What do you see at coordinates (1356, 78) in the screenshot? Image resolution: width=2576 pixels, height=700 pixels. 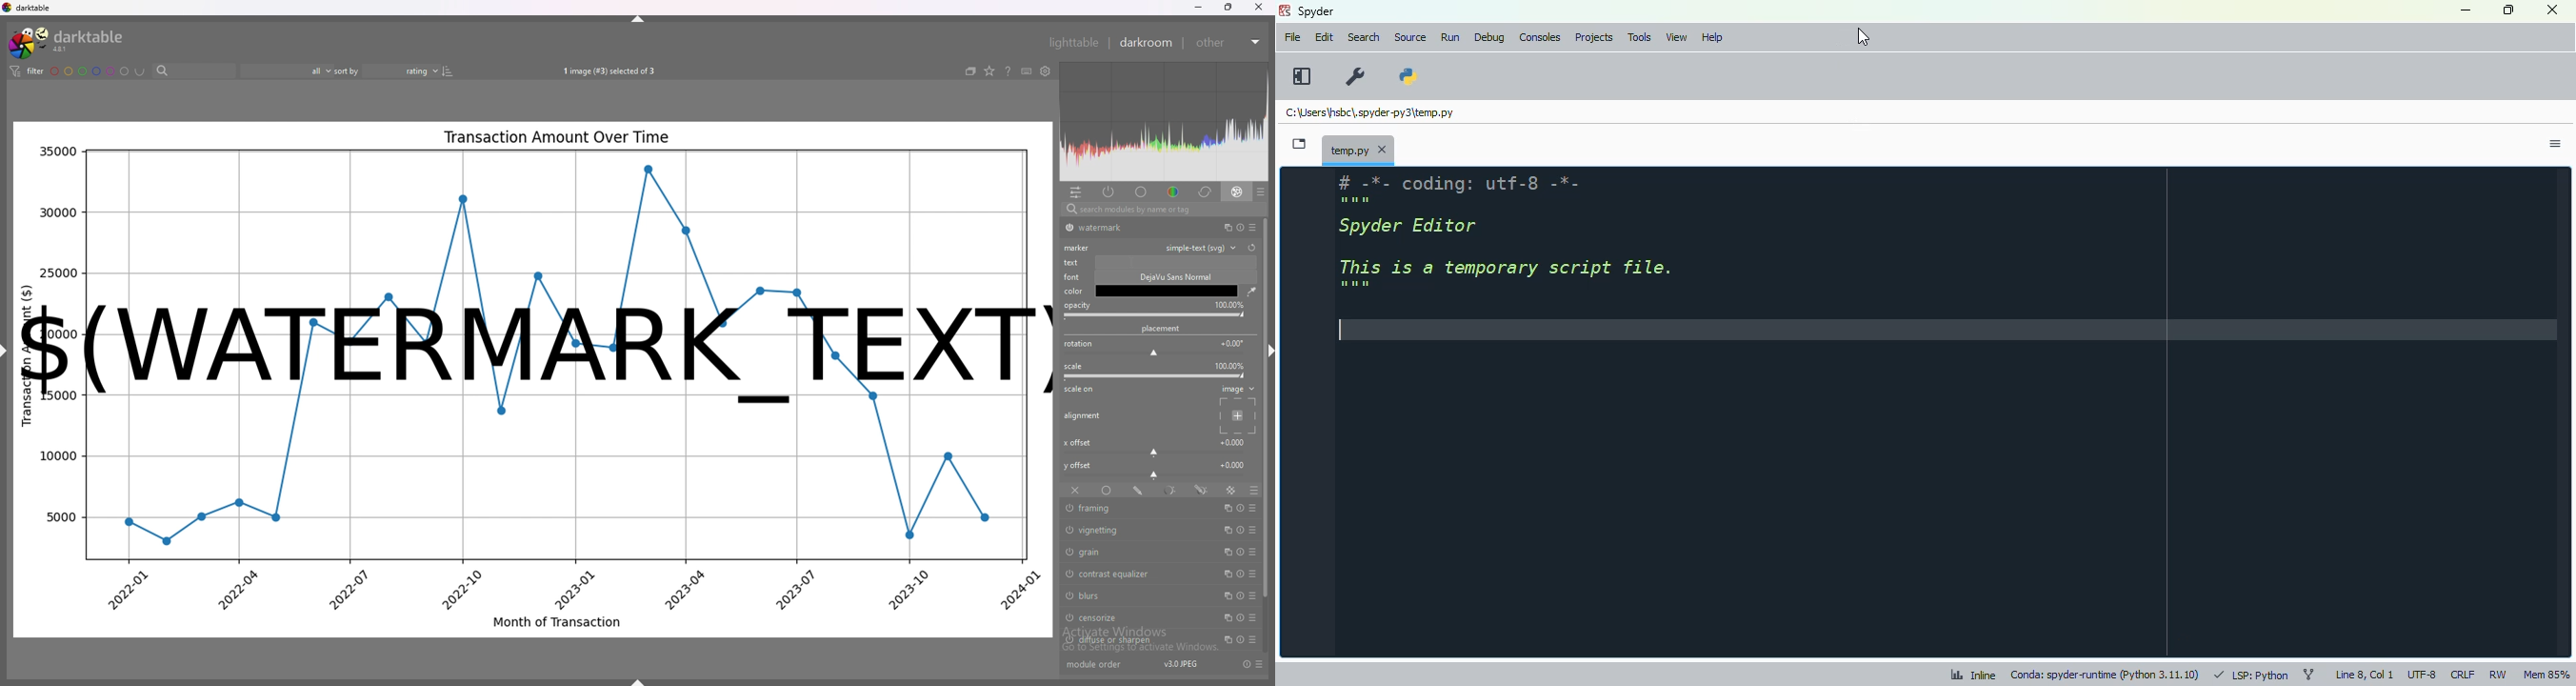 I see `preferences` at bounding box center [1356, 78].